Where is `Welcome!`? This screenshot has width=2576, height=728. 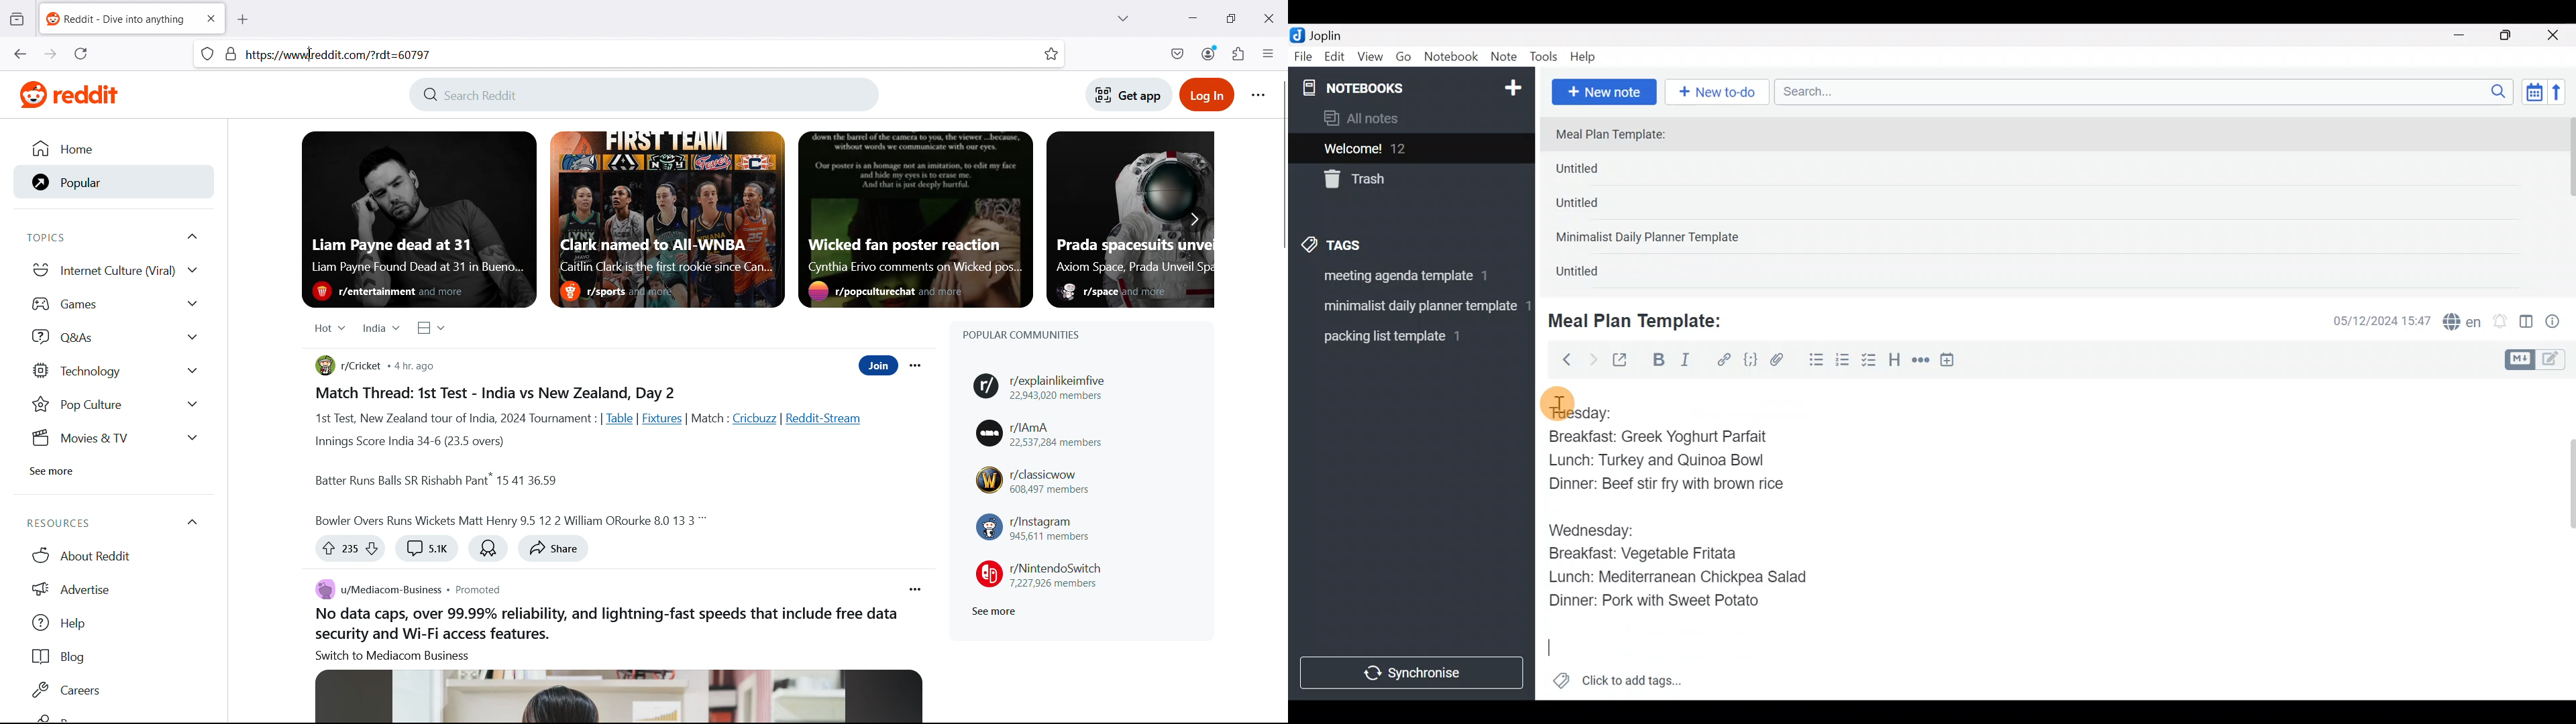 Welcome! is located at coordinates (1409, 149).